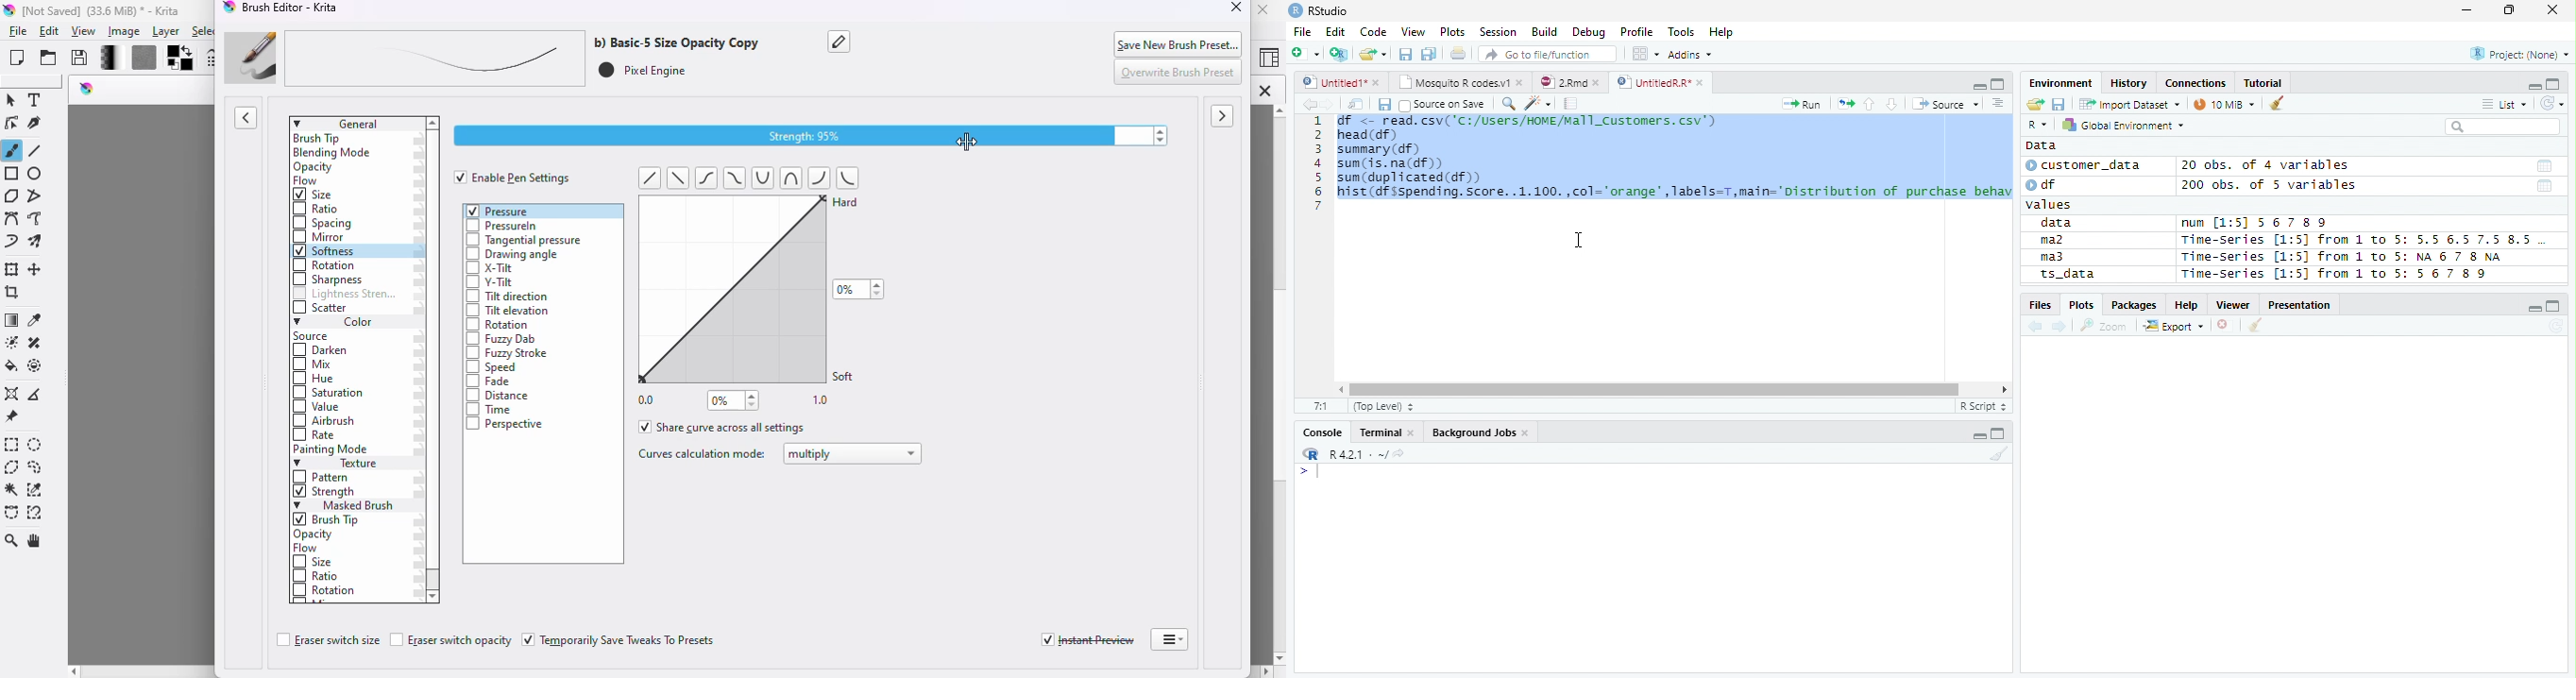 The height and width of the screenshot is (700, 2576). Describe the element at coordinates (51, 31) in the screenshot. I see `edit` at that location.